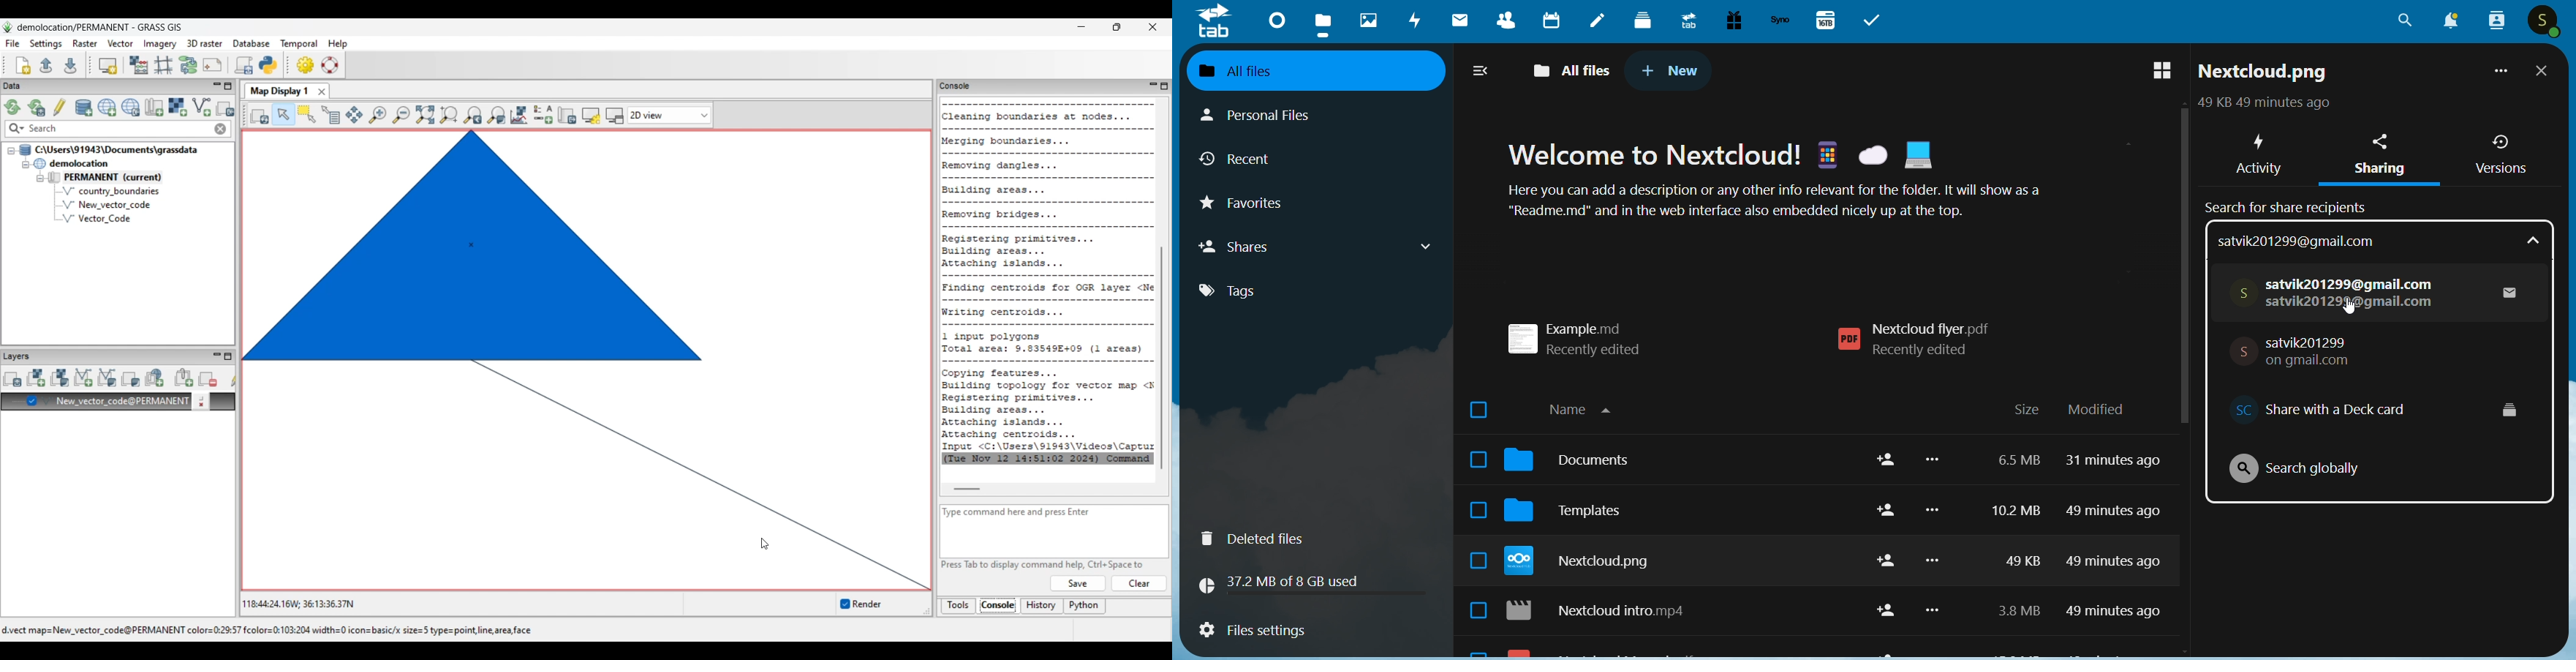 This screenshot has width=2576, height=672. Describe the element at coordinates (1501, 23) in the screenshot. I see `contacts` at that location.